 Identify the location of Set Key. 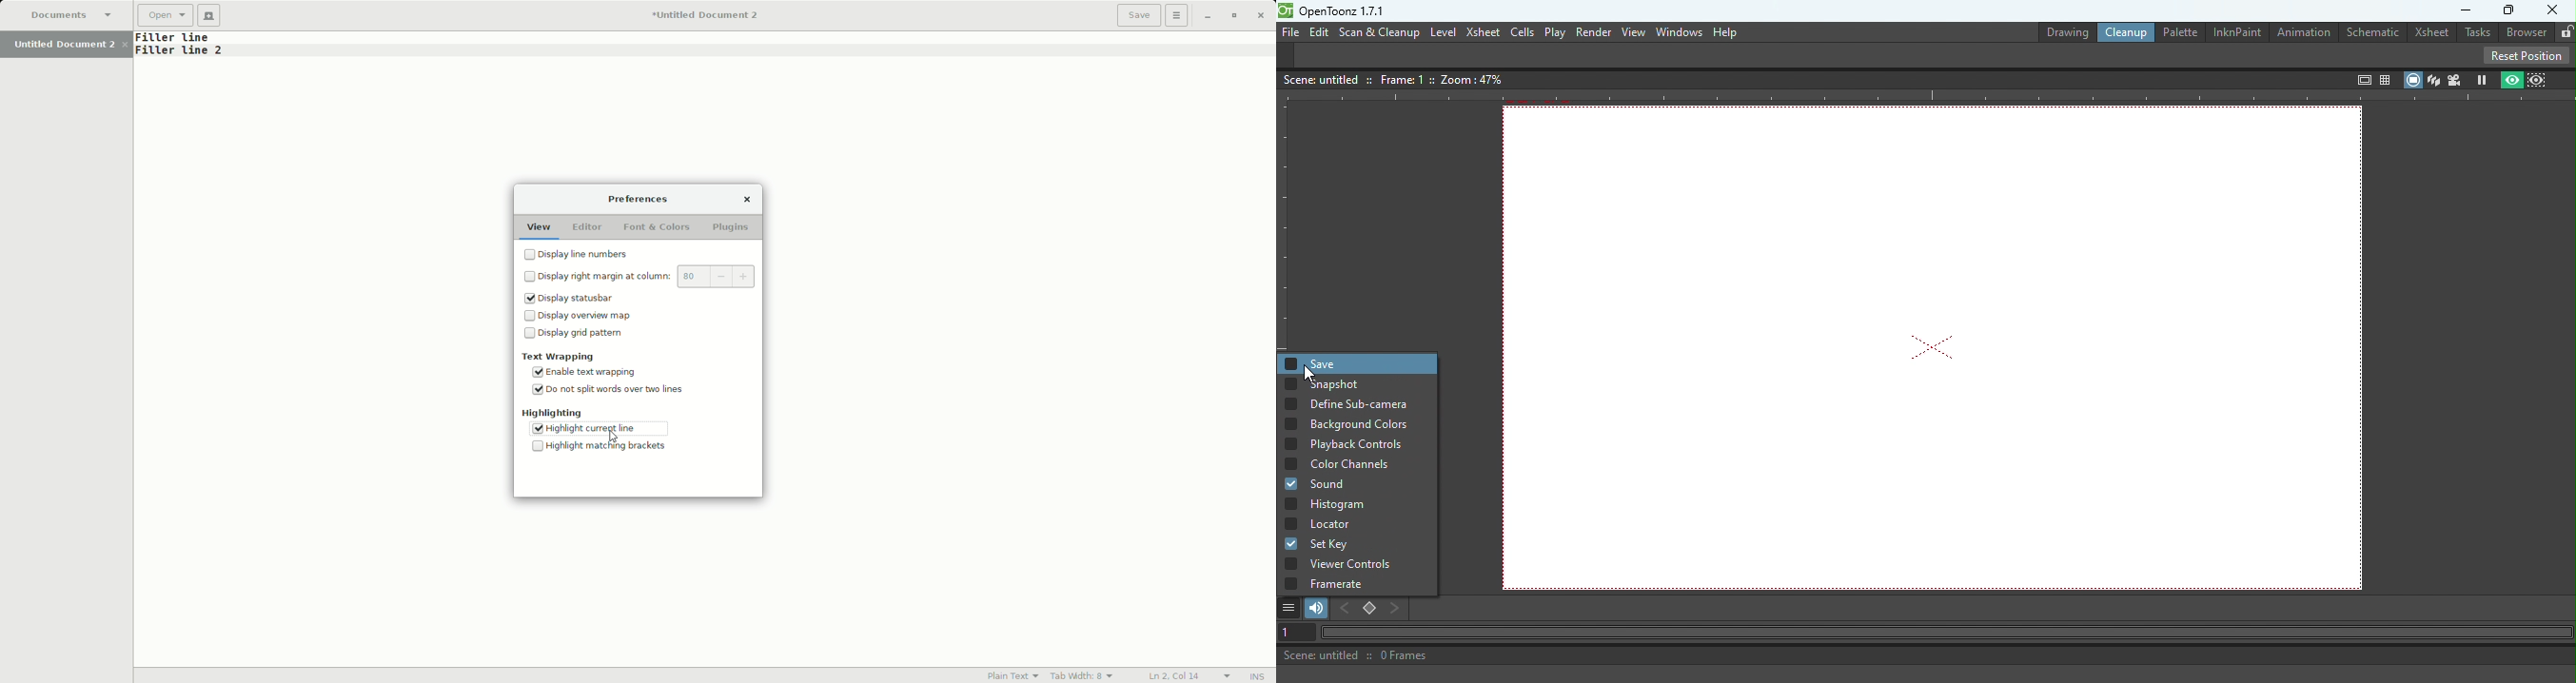
(1343, 543).